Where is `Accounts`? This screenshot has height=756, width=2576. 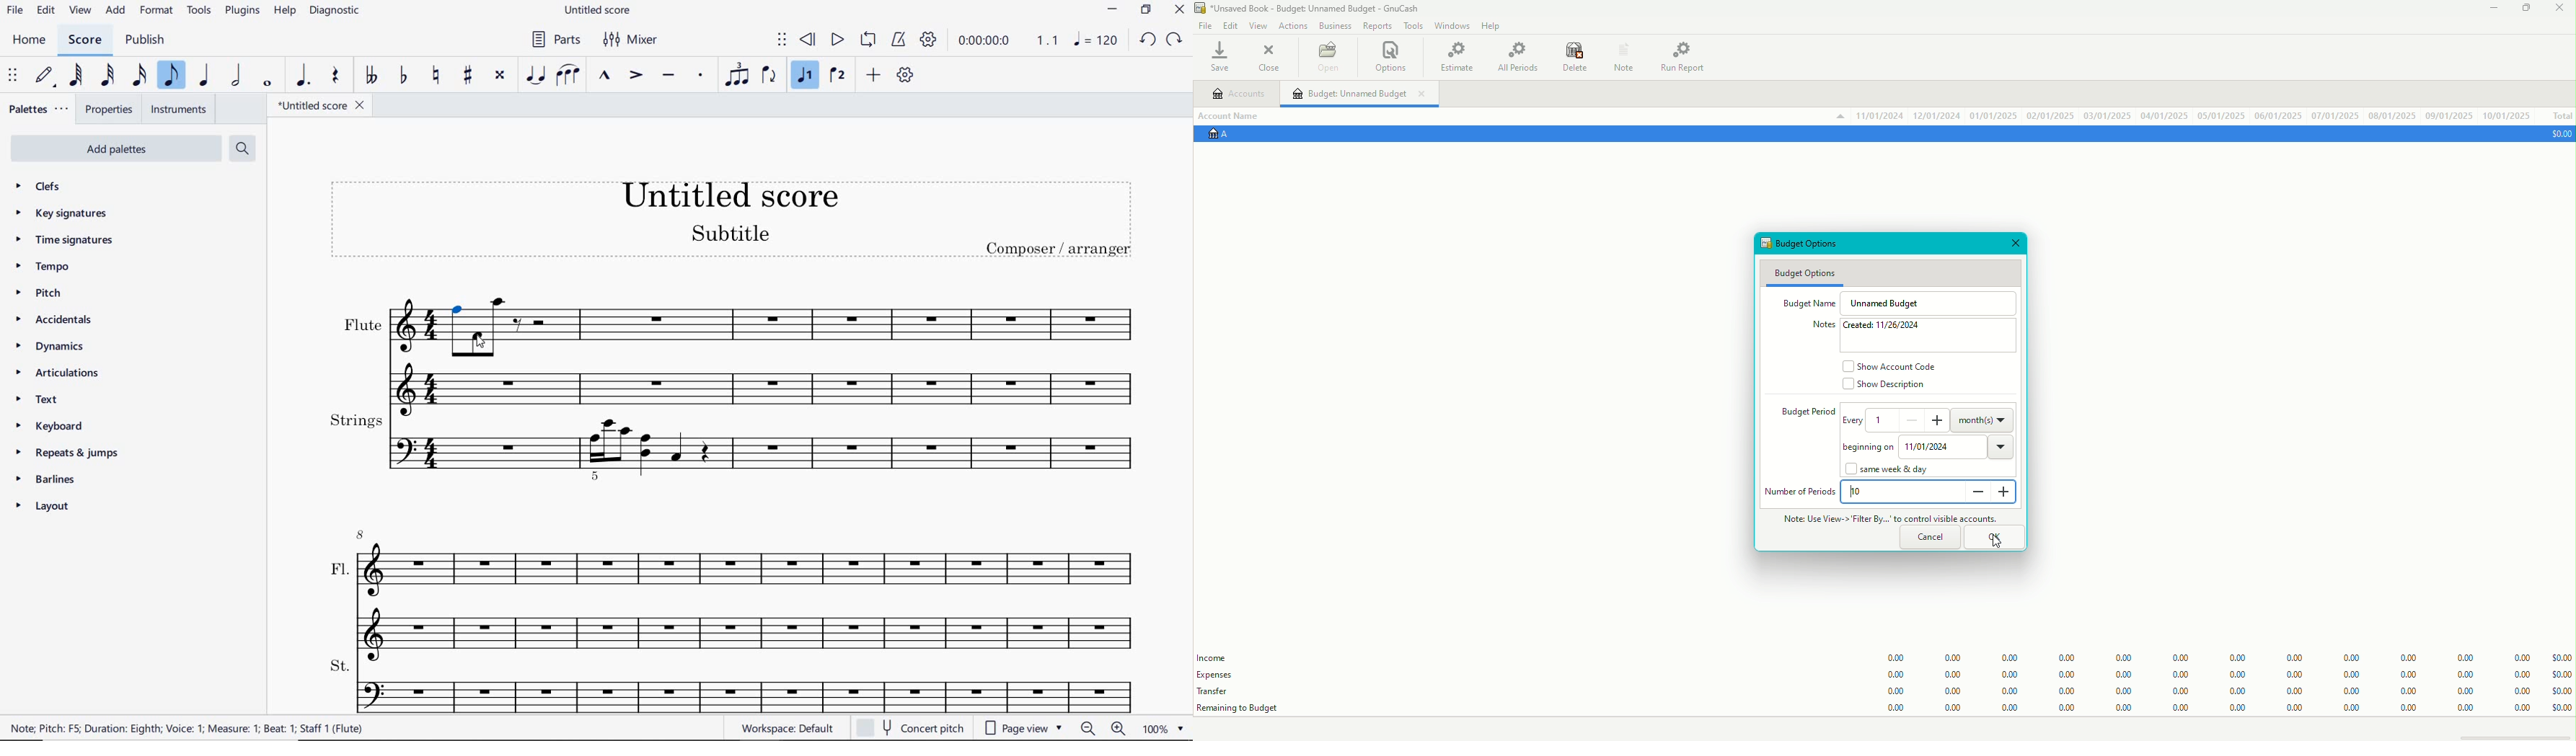 Accounts is located at coordinates (1240, 95).